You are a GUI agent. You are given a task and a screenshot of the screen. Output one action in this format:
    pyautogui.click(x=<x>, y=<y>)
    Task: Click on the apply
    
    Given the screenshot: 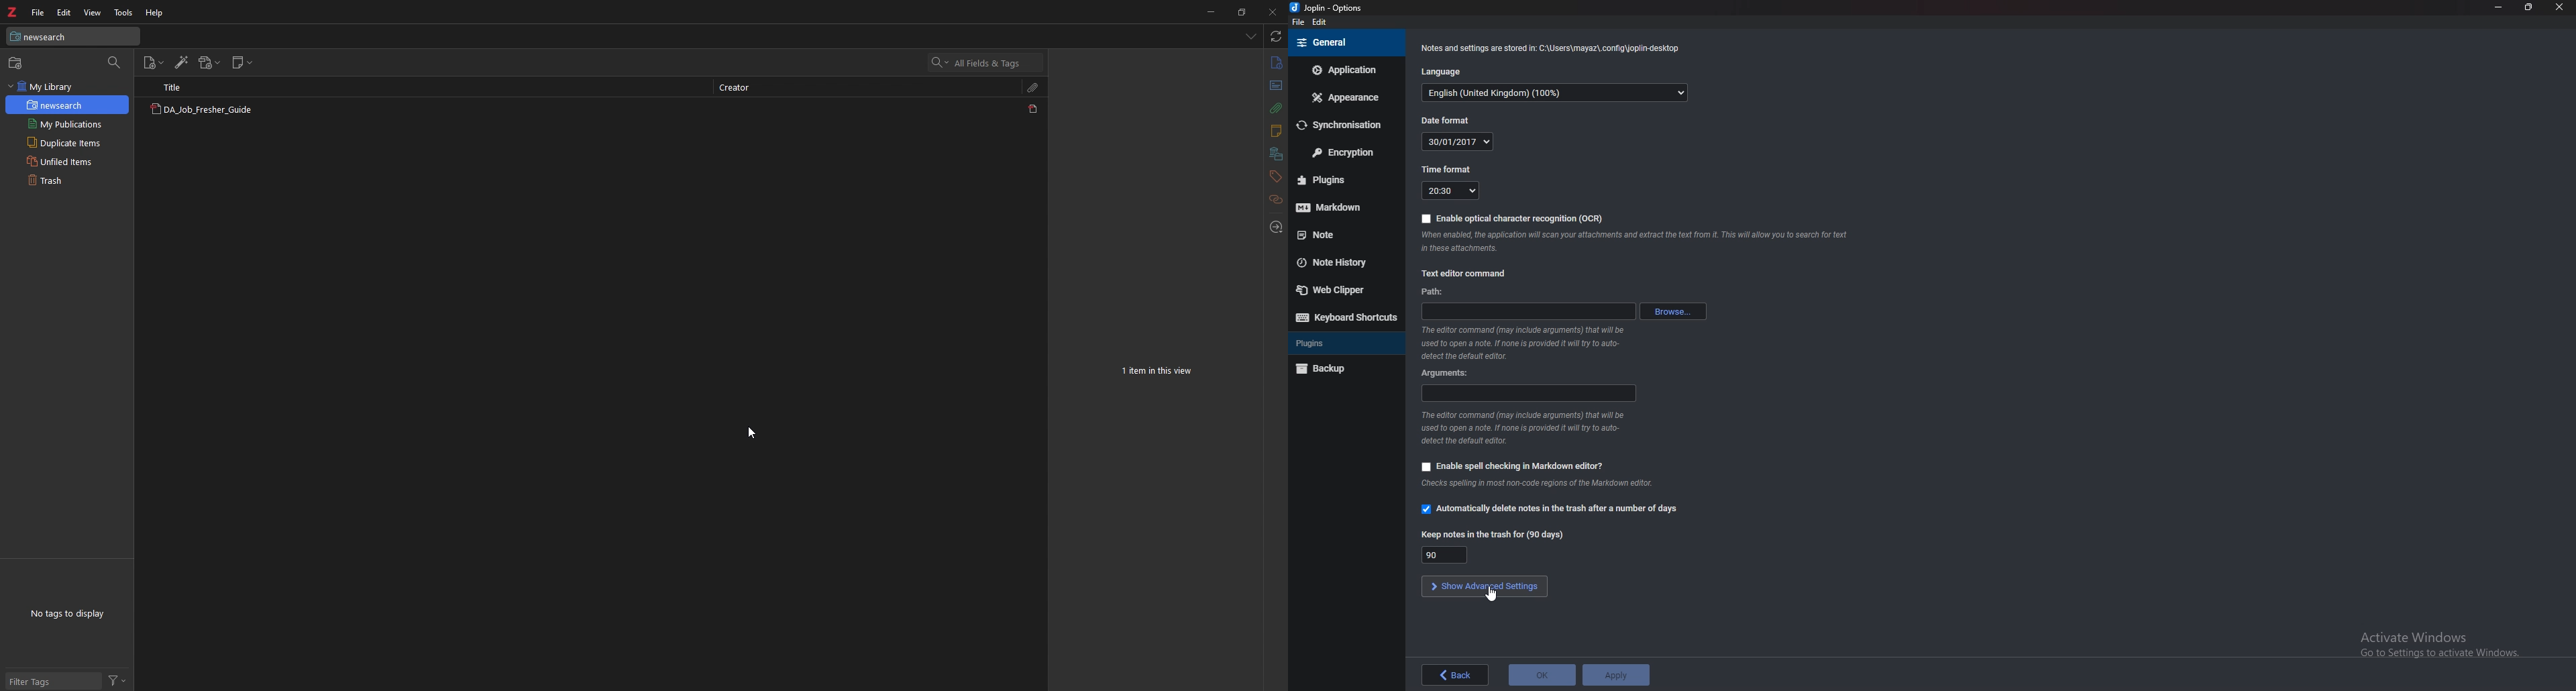 What is the action you would take?
    pyautogui.click(x=1615, y=675)
    